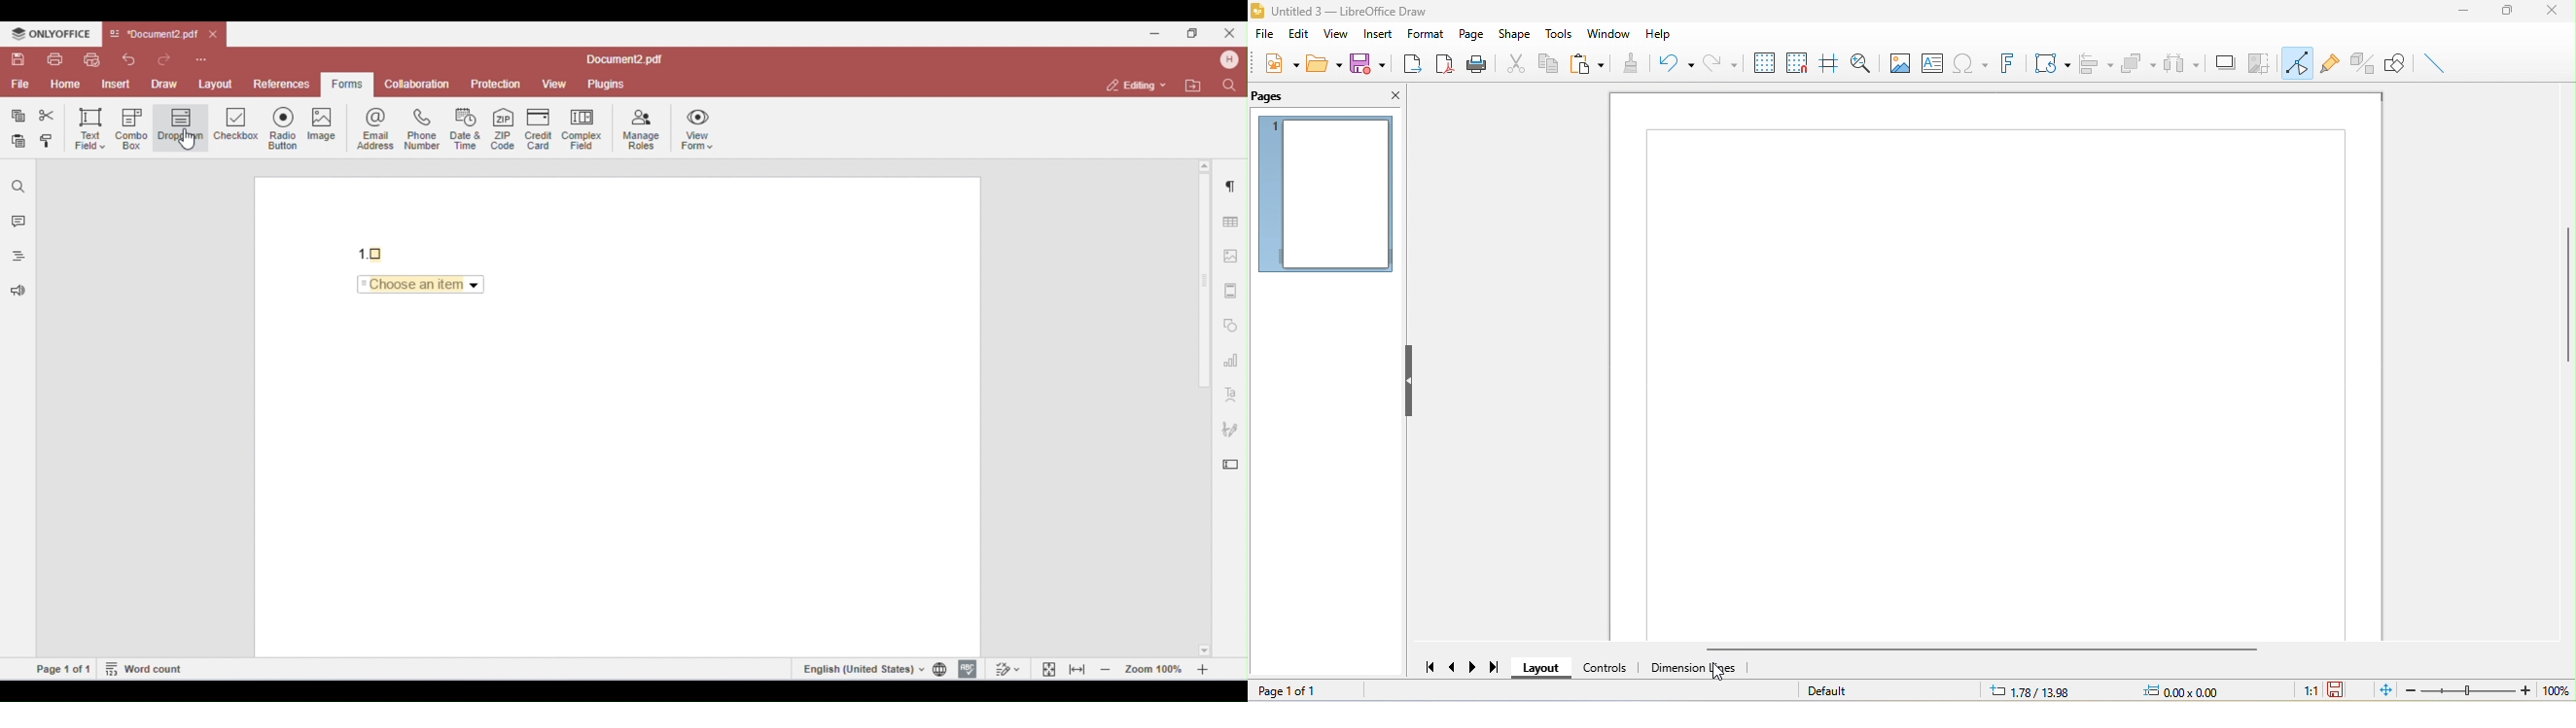  What do you see at coordinates (2488, 691) in the screenshot?
I see `zoom` at bounding box center [2488, 691].